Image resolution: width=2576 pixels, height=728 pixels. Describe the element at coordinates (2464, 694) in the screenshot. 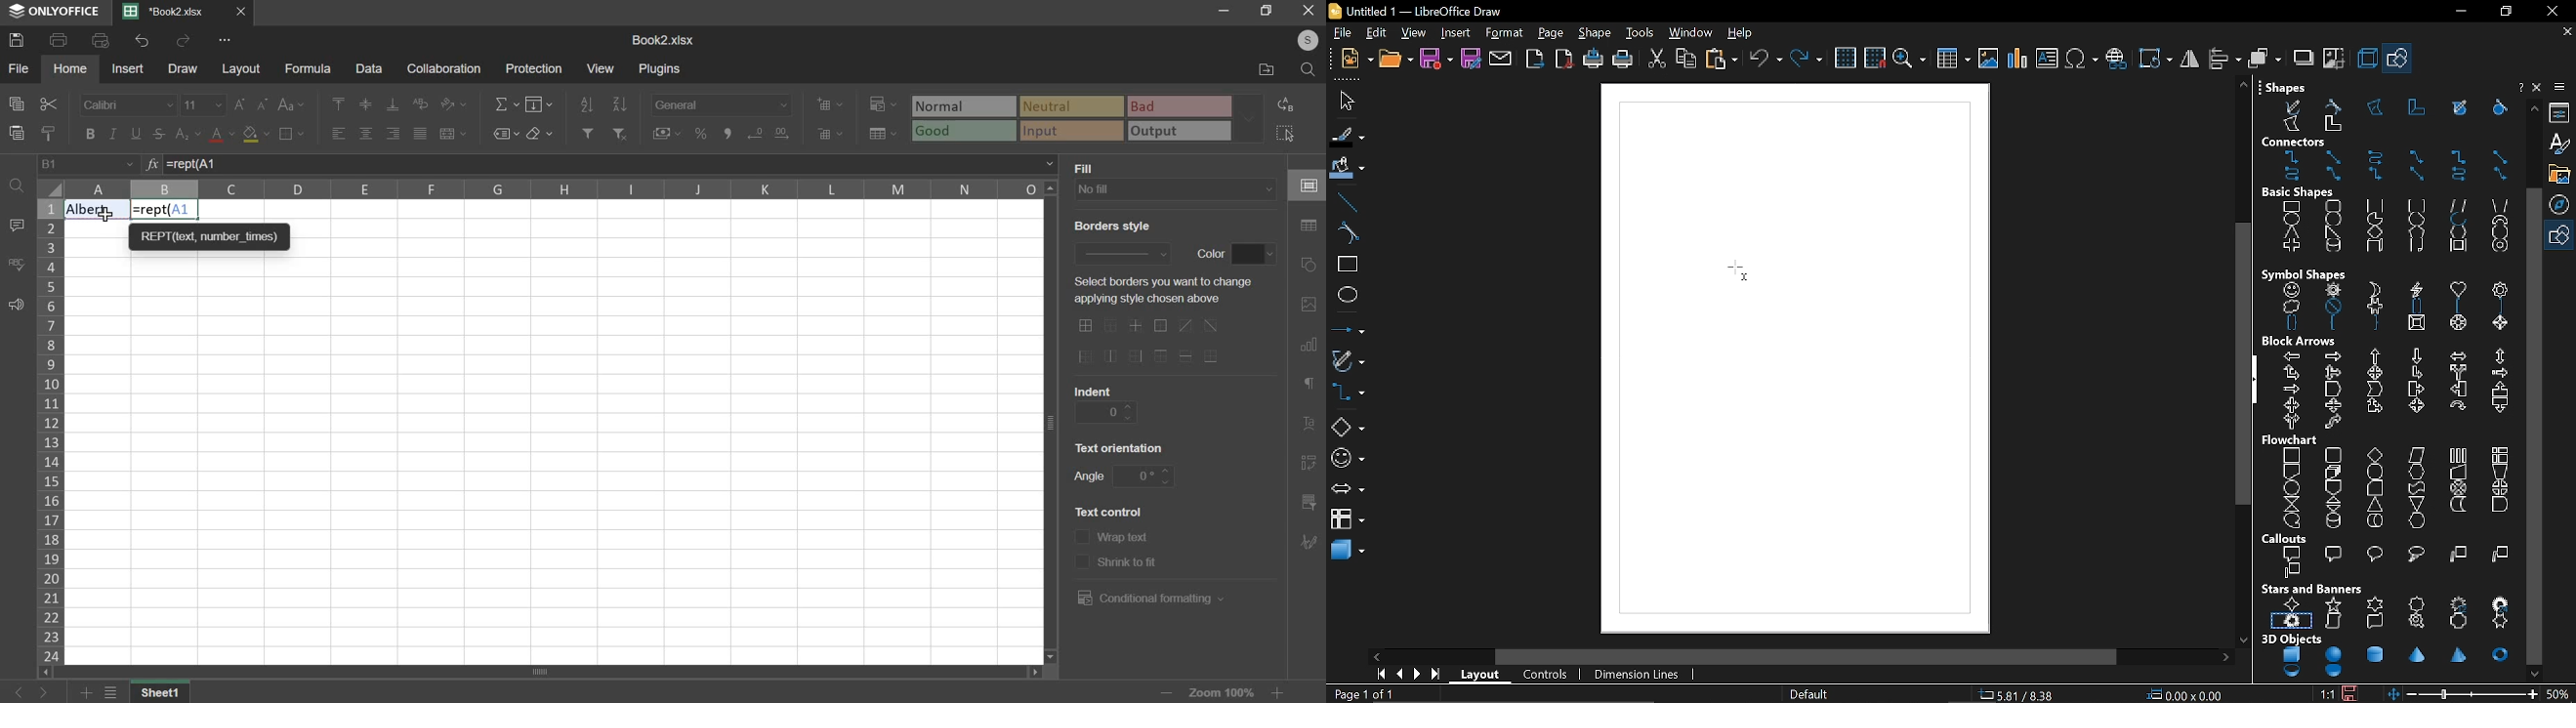

I see `change zoom` at that location.